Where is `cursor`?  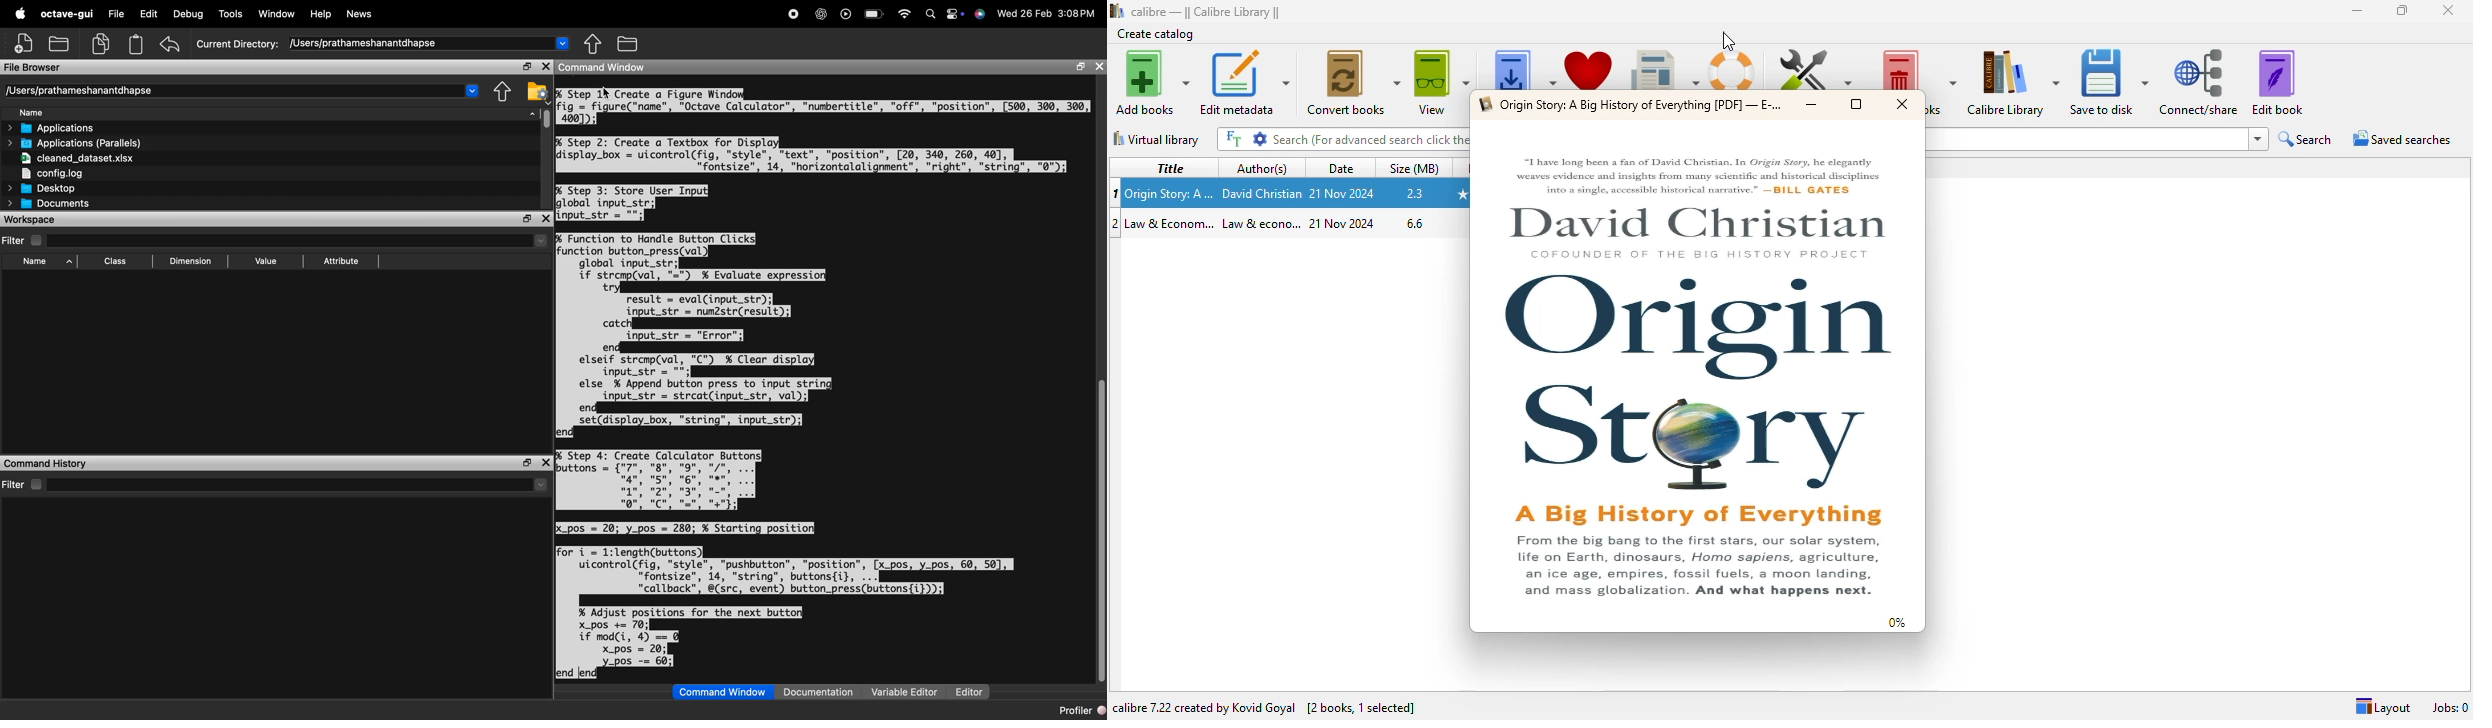
cursor is located at coordinates (1728, 41).